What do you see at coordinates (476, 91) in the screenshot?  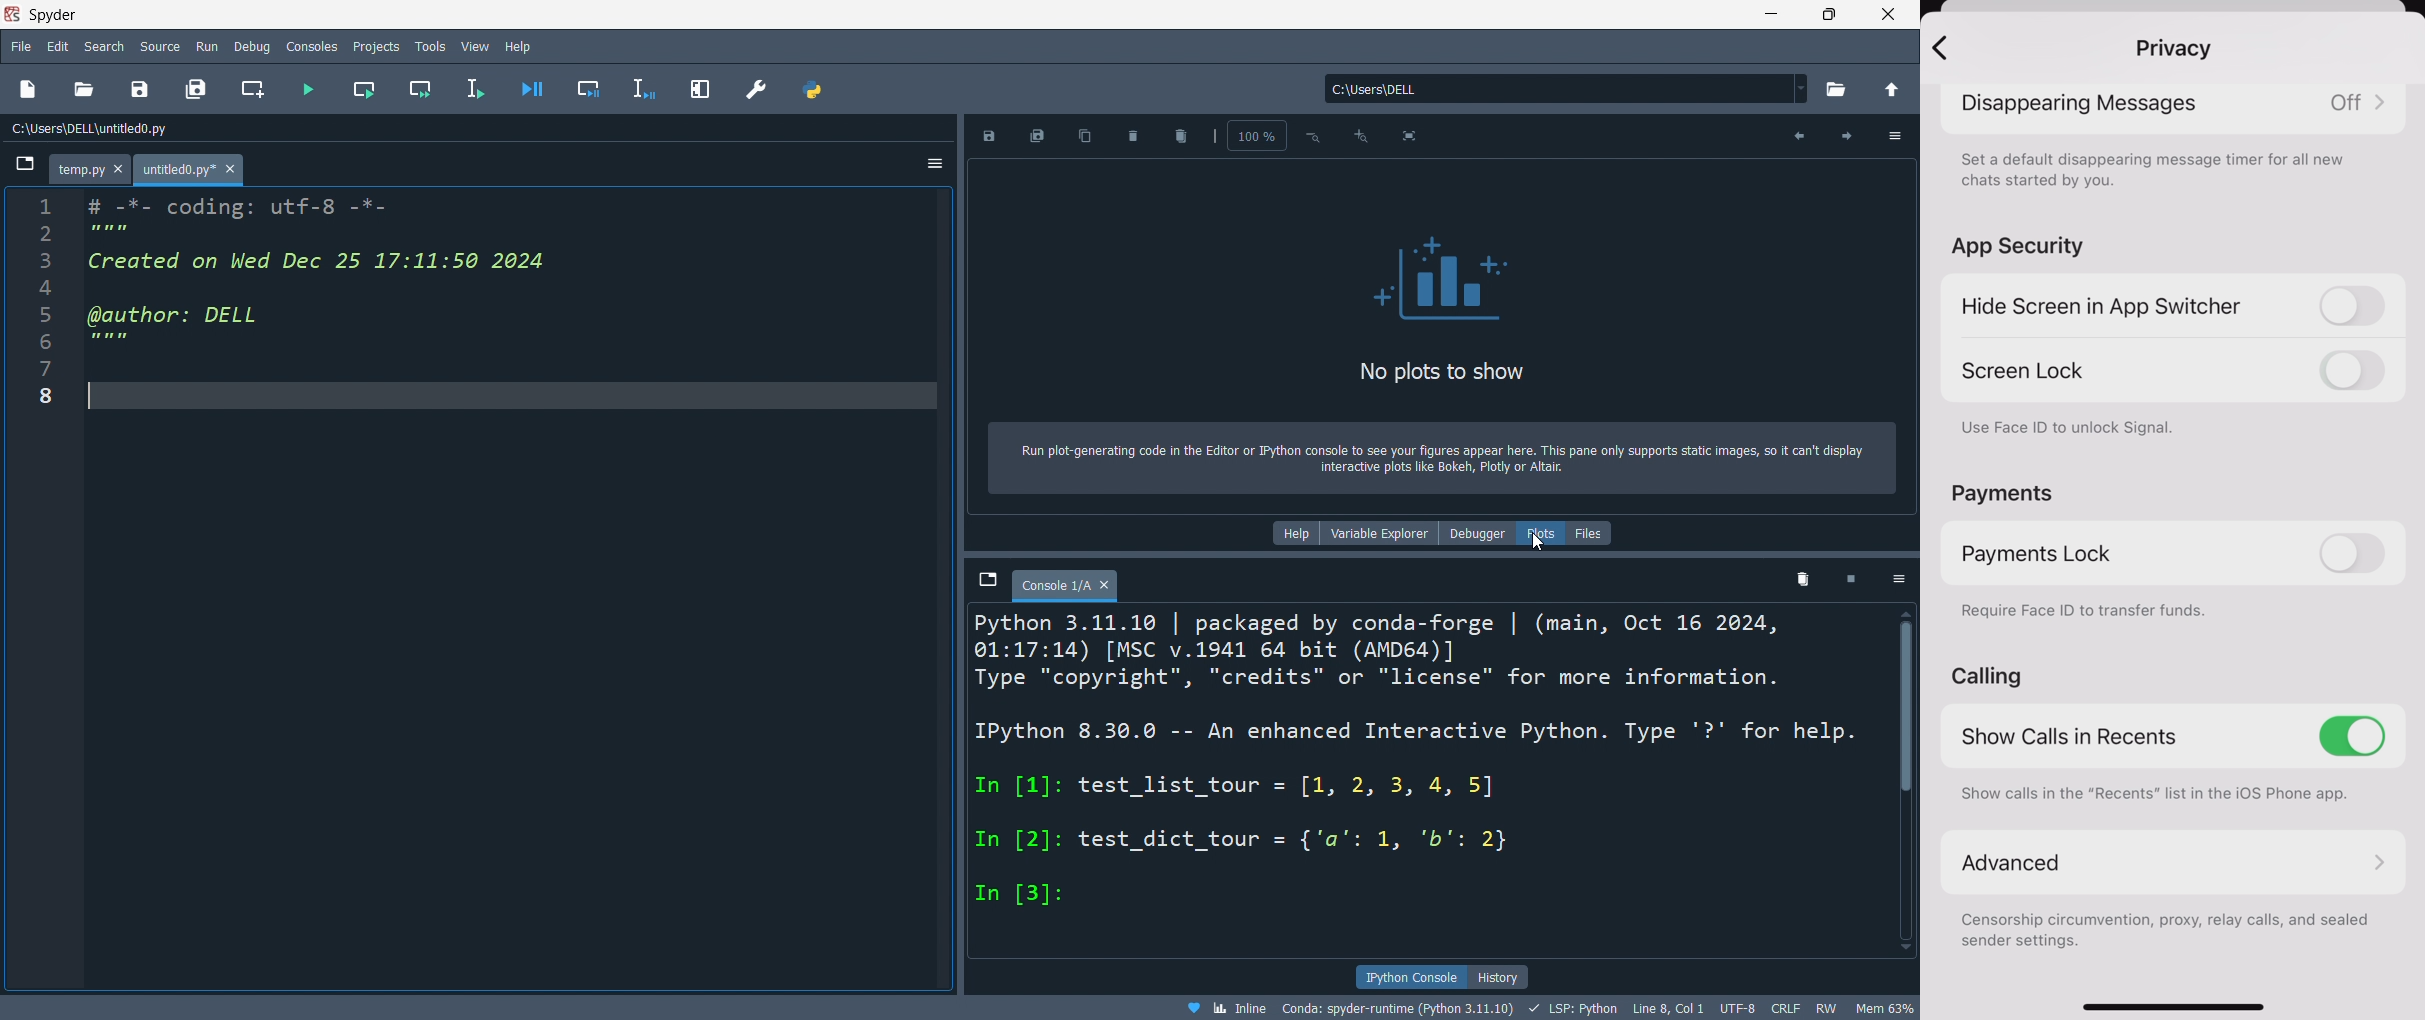 I see `run line` at bounding box center [476, 91].